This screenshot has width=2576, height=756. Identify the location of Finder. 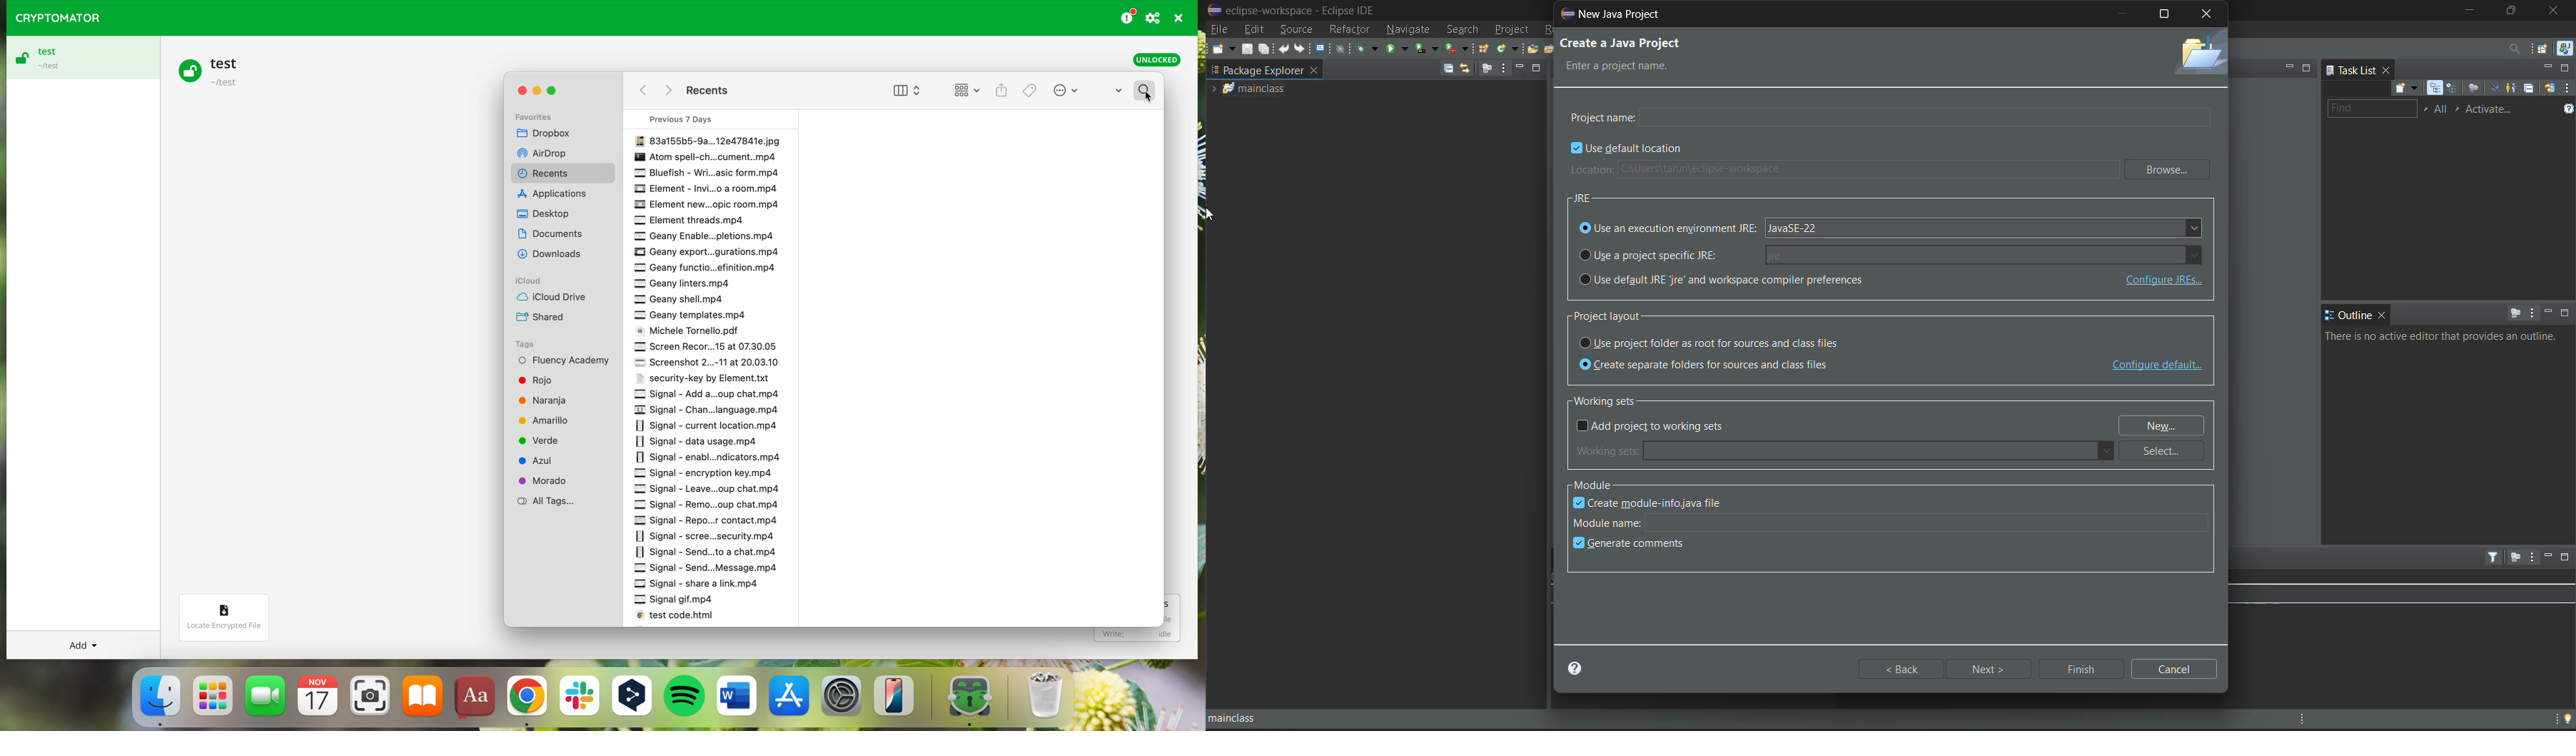
(159, 700).